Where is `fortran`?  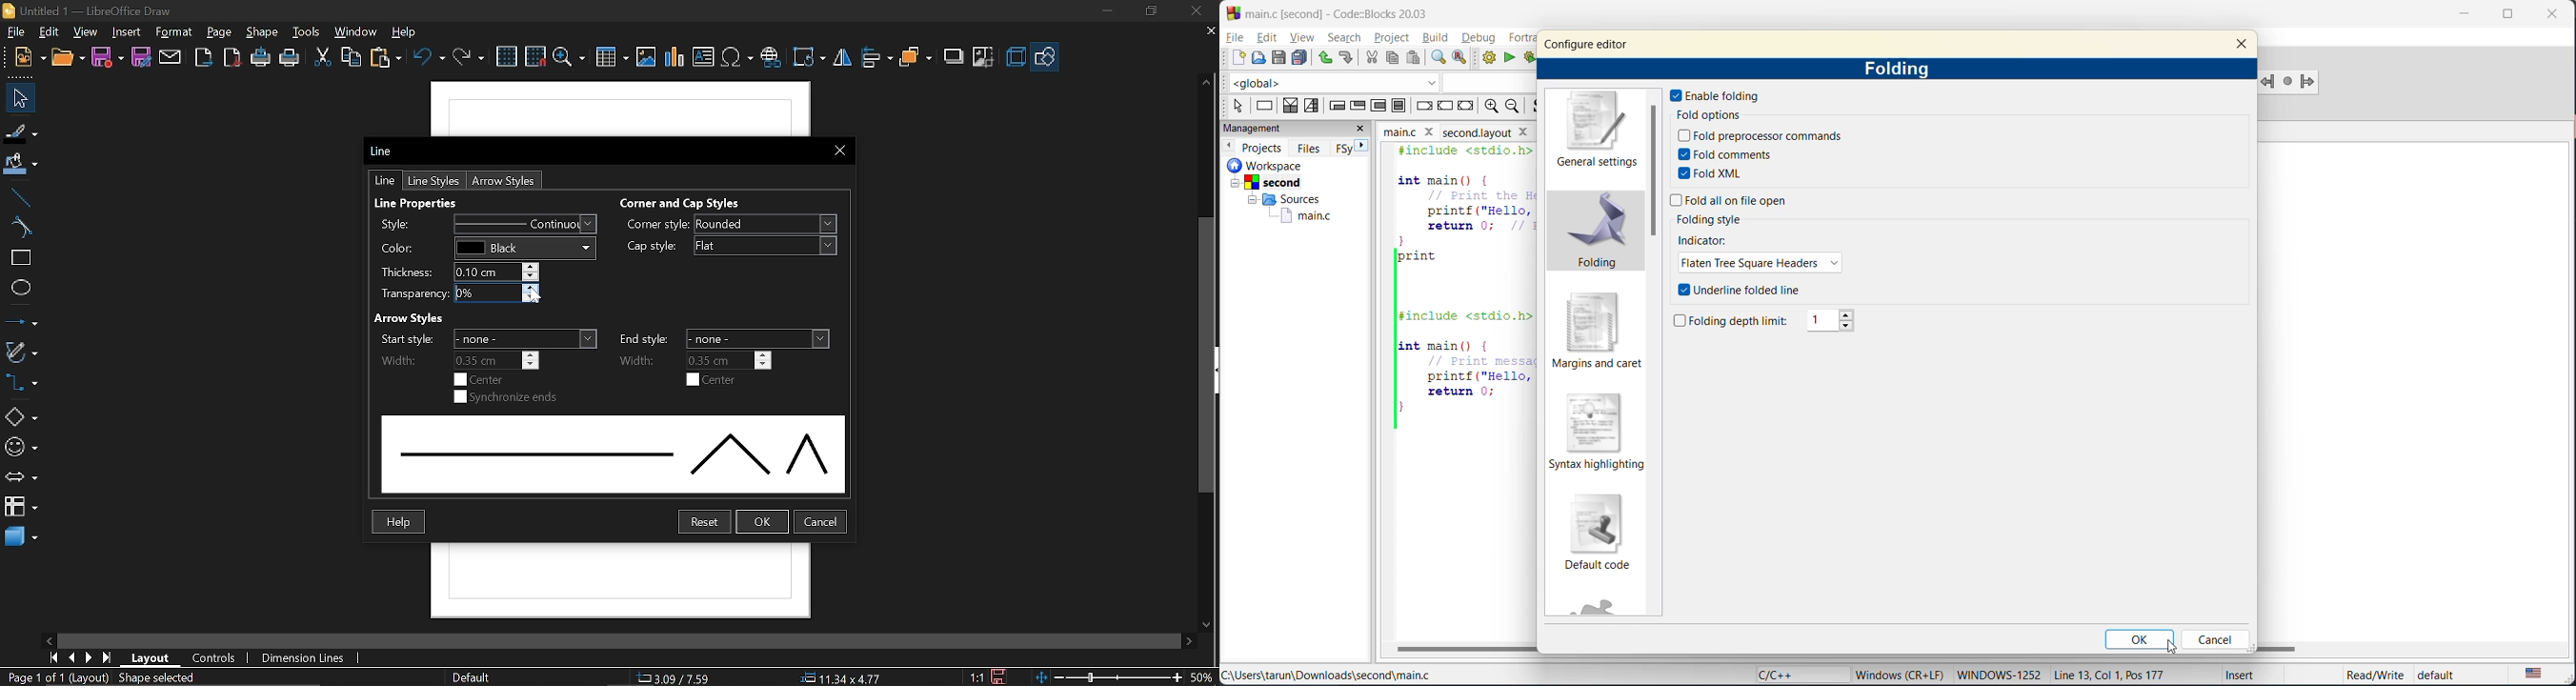 fortran is located at coordinates (1522, 39).